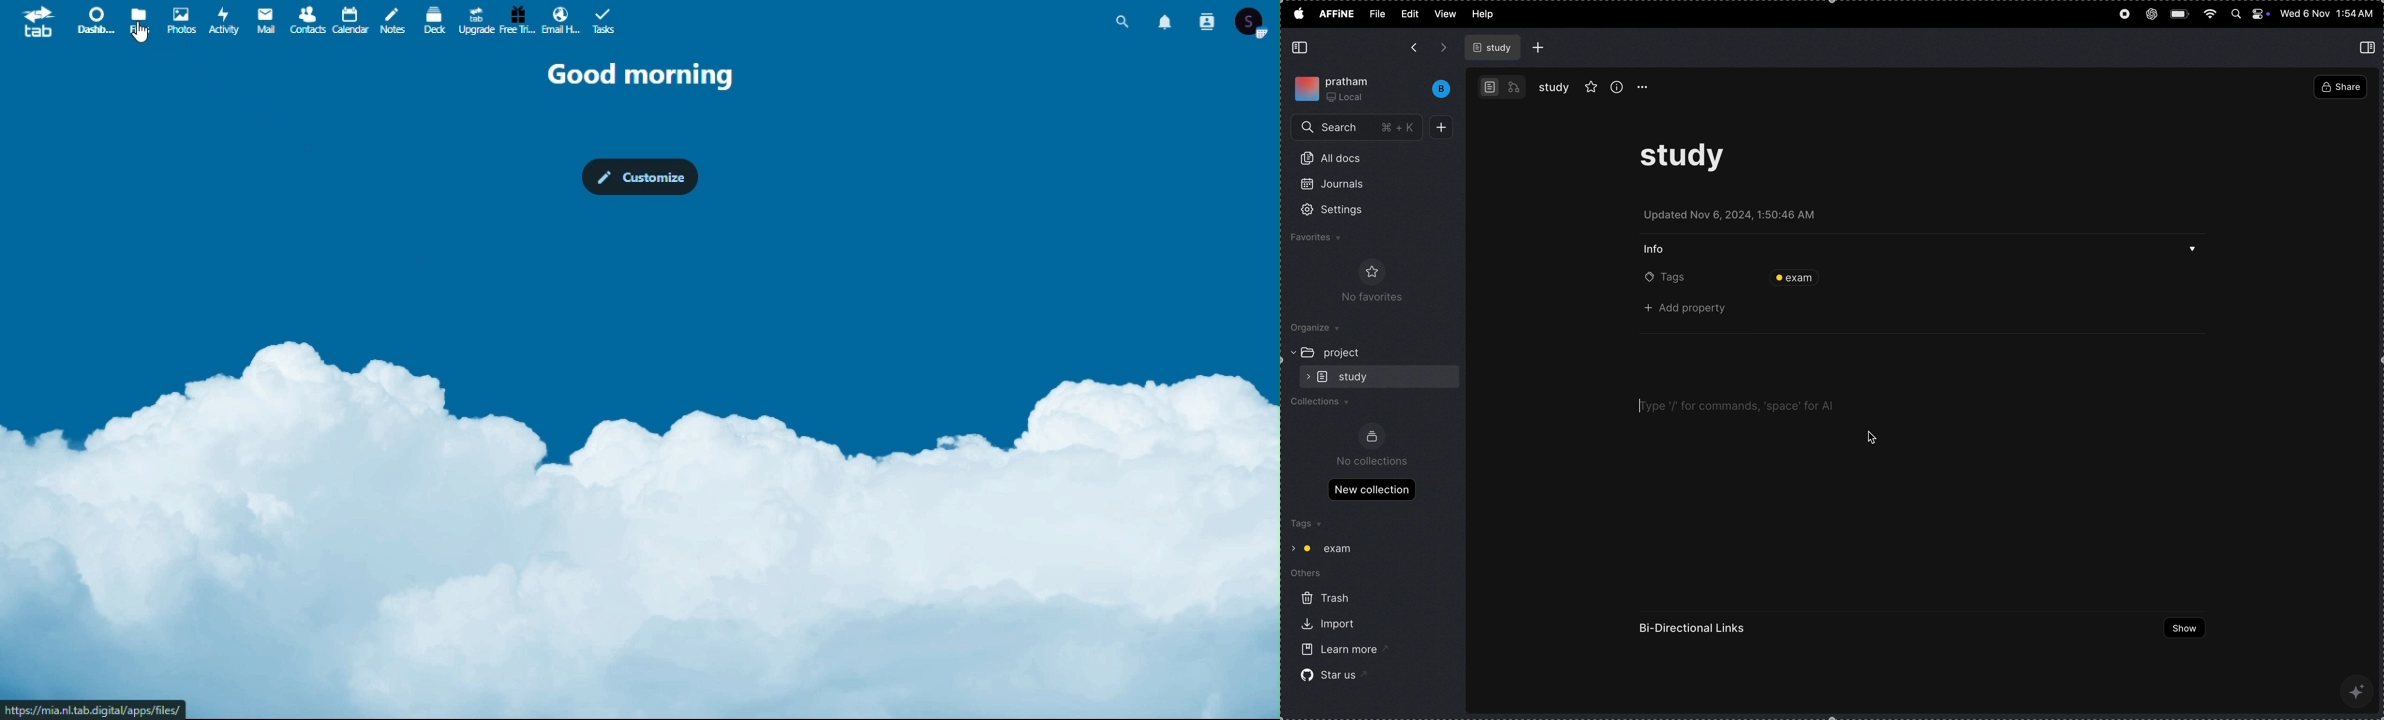  Describe the element at coordinates (558, 20) in the screenshot. I see `email hosting` at that location.